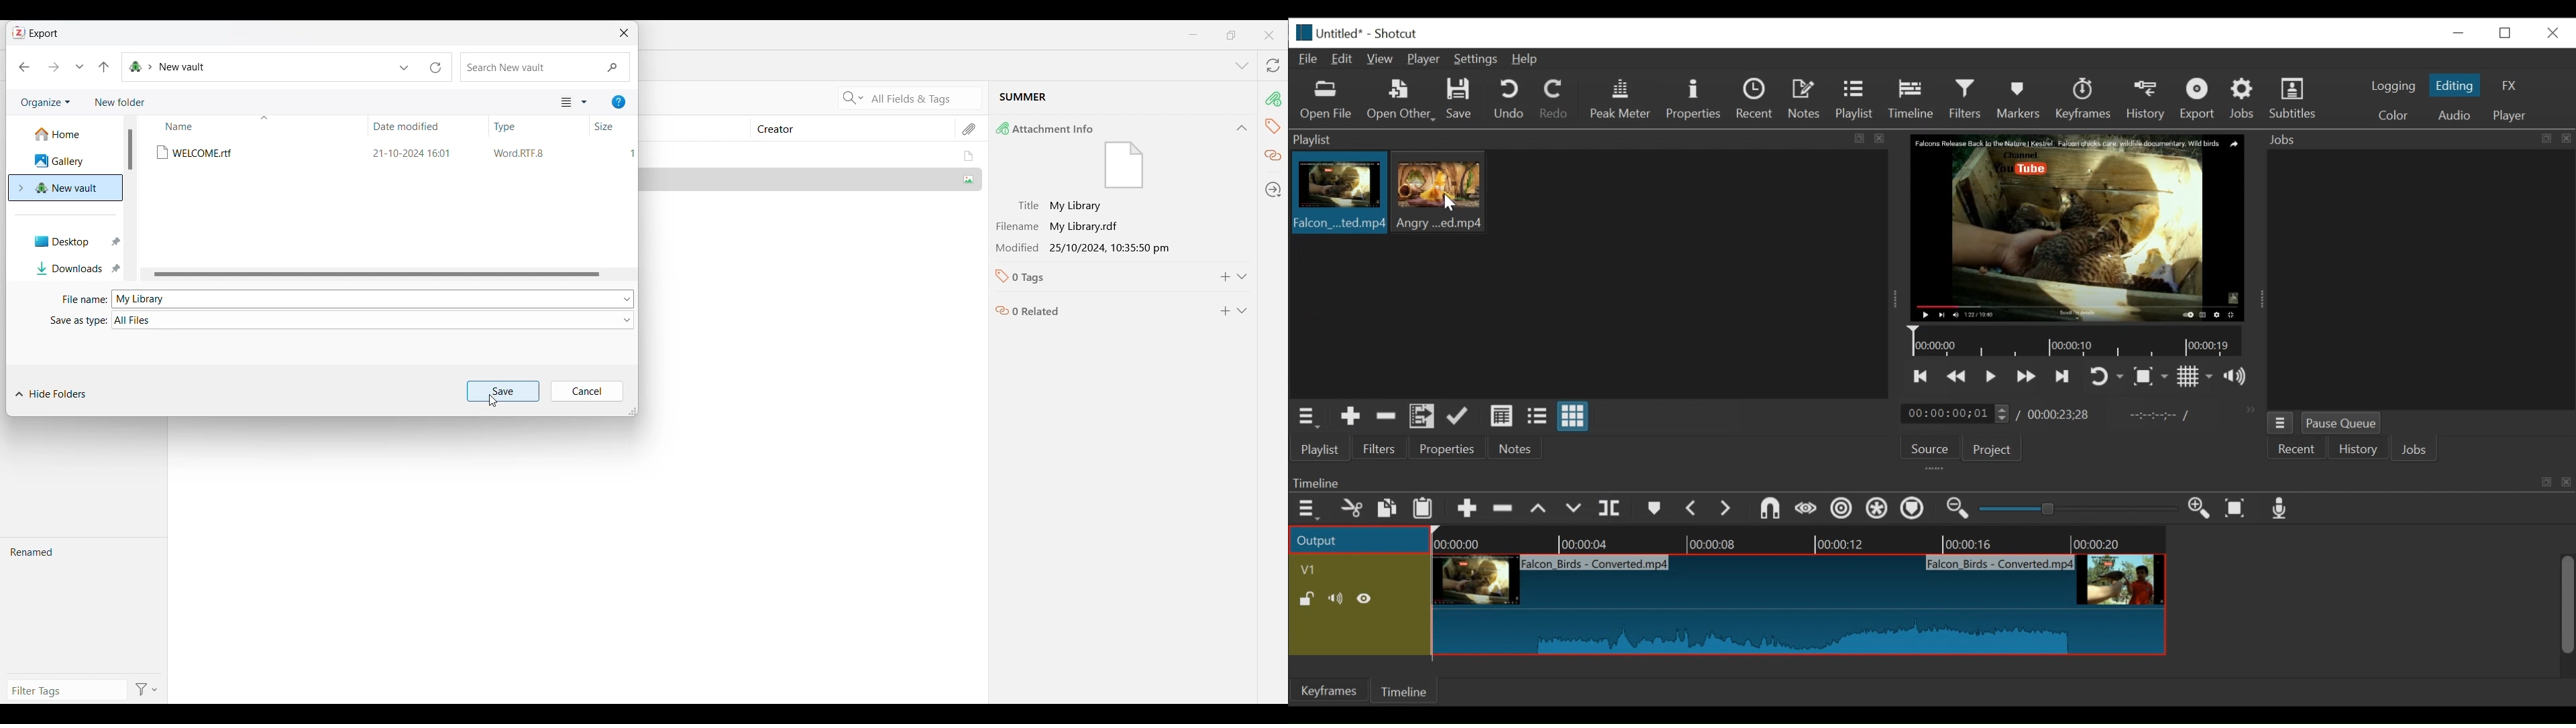  Describe the element at coordinates (1571, 417) in the screenshot. I see `view as icons` at that location.